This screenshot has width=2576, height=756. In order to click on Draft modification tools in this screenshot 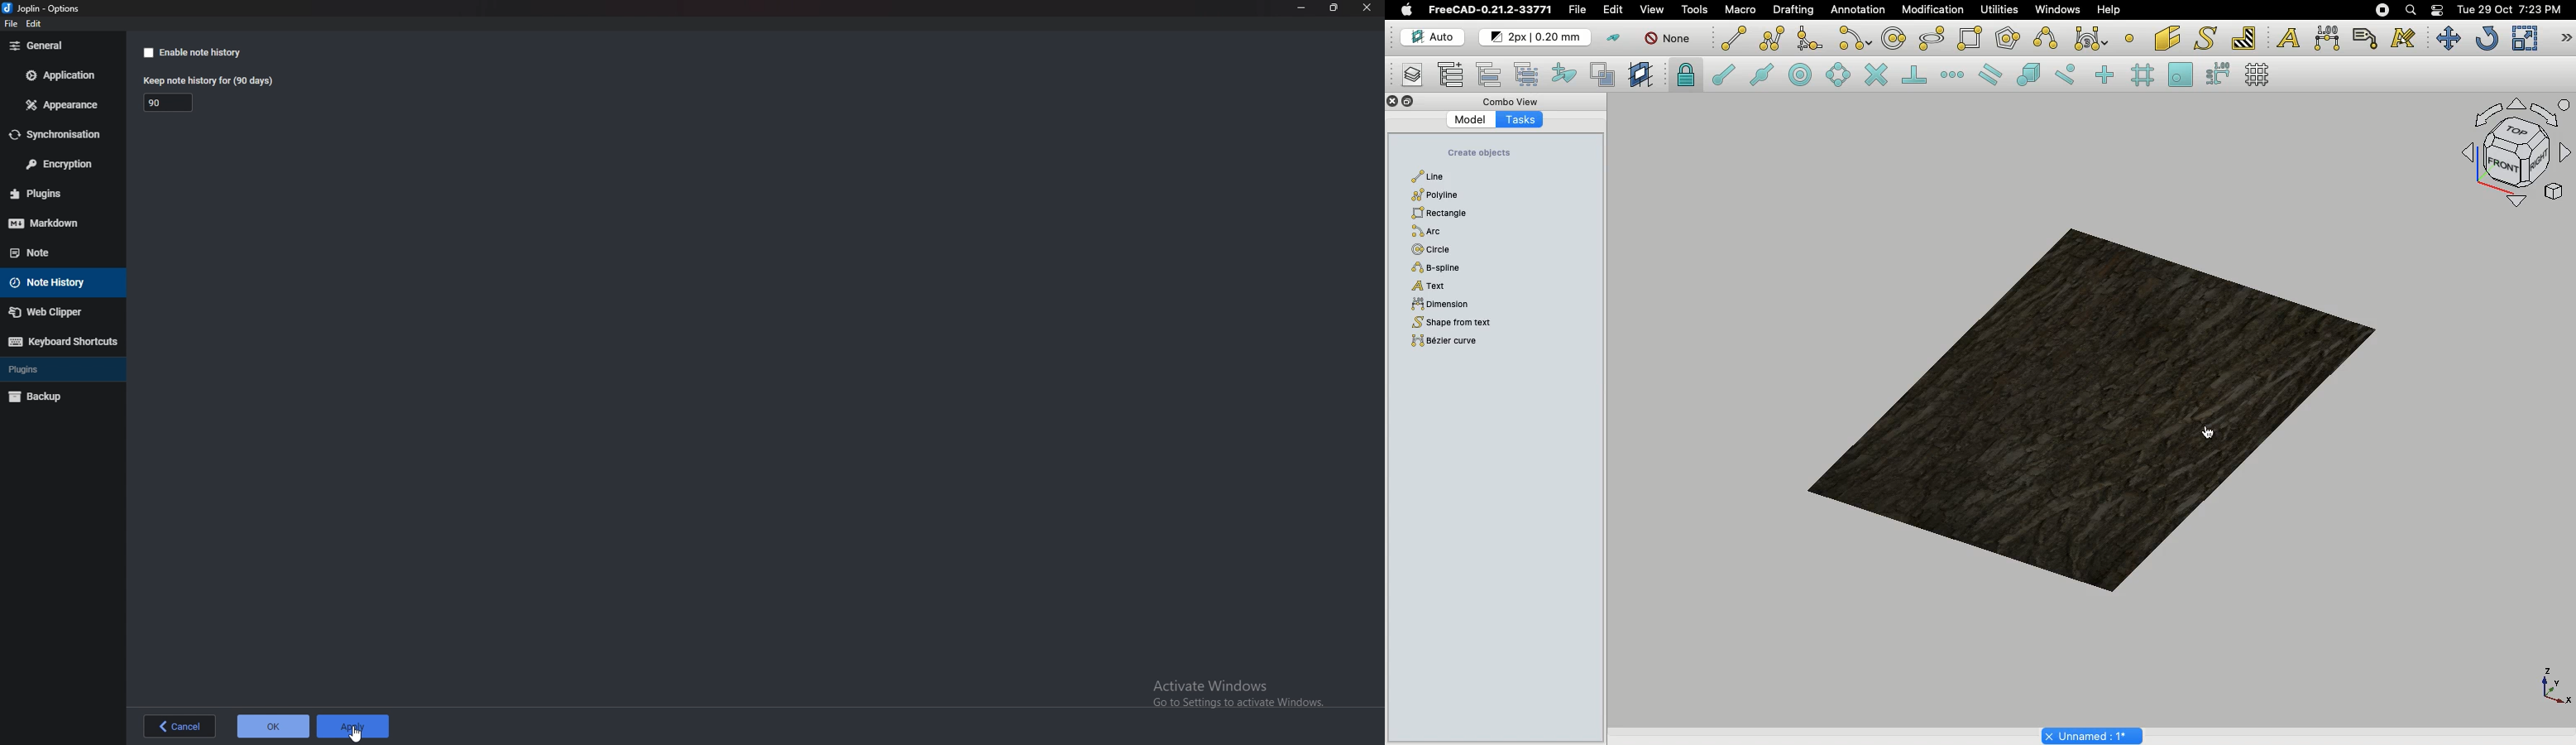, I will do `click(2566, 38)`.